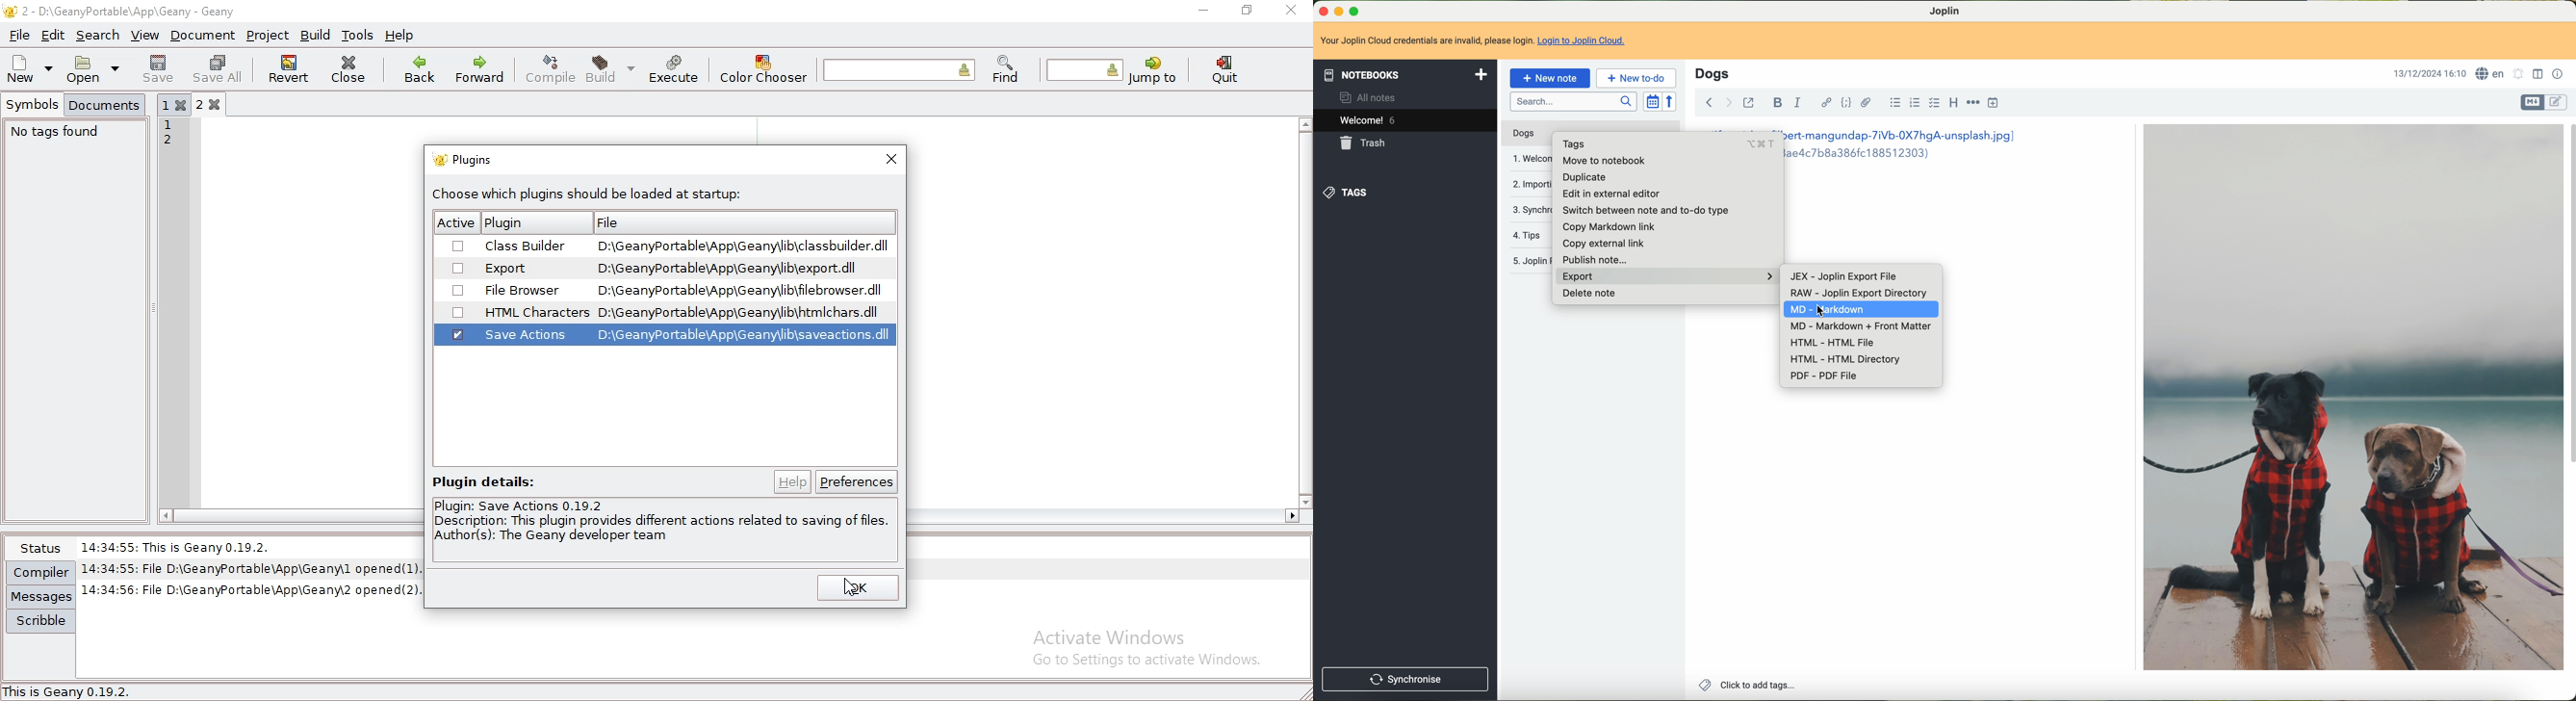 The height and width of the screenshot is (728, 2576). Describe the element at coordinates (1528, 259) in the screenshot. I see `Jopin privacy policy` at that location.